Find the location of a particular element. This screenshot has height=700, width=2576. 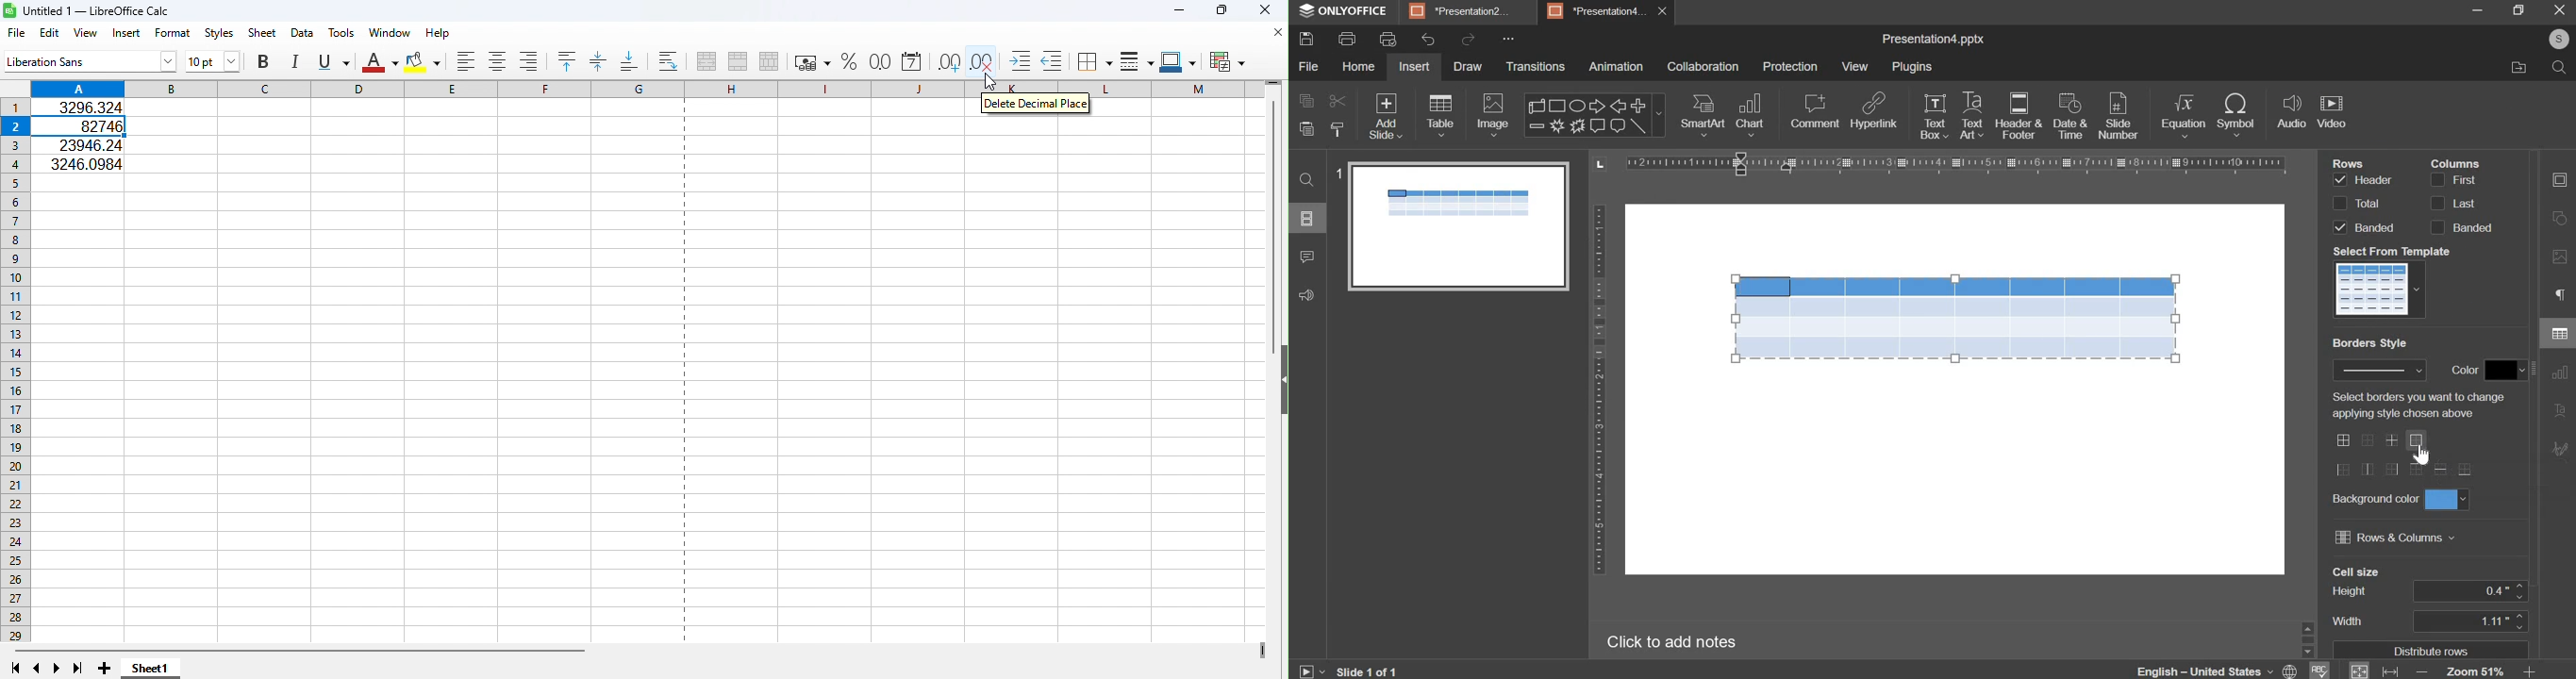

text art is located at coordinates (1972, 115).